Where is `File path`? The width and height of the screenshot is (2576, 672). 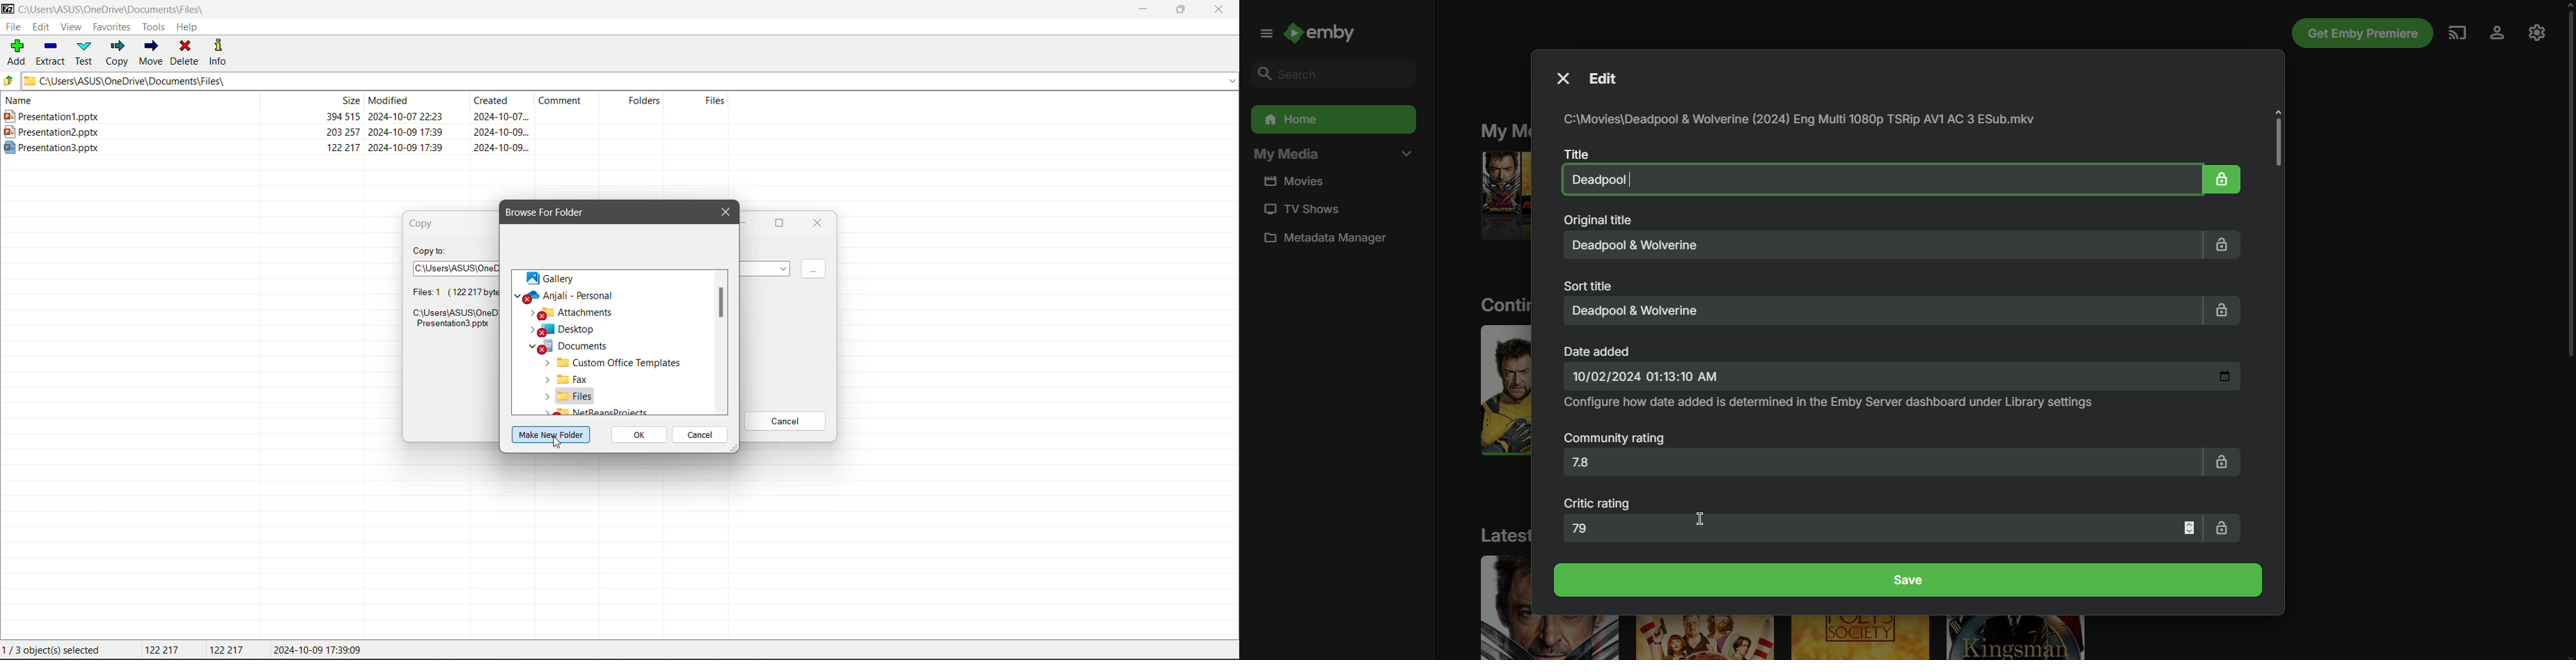 File path is located at coordinates (1805, 120).